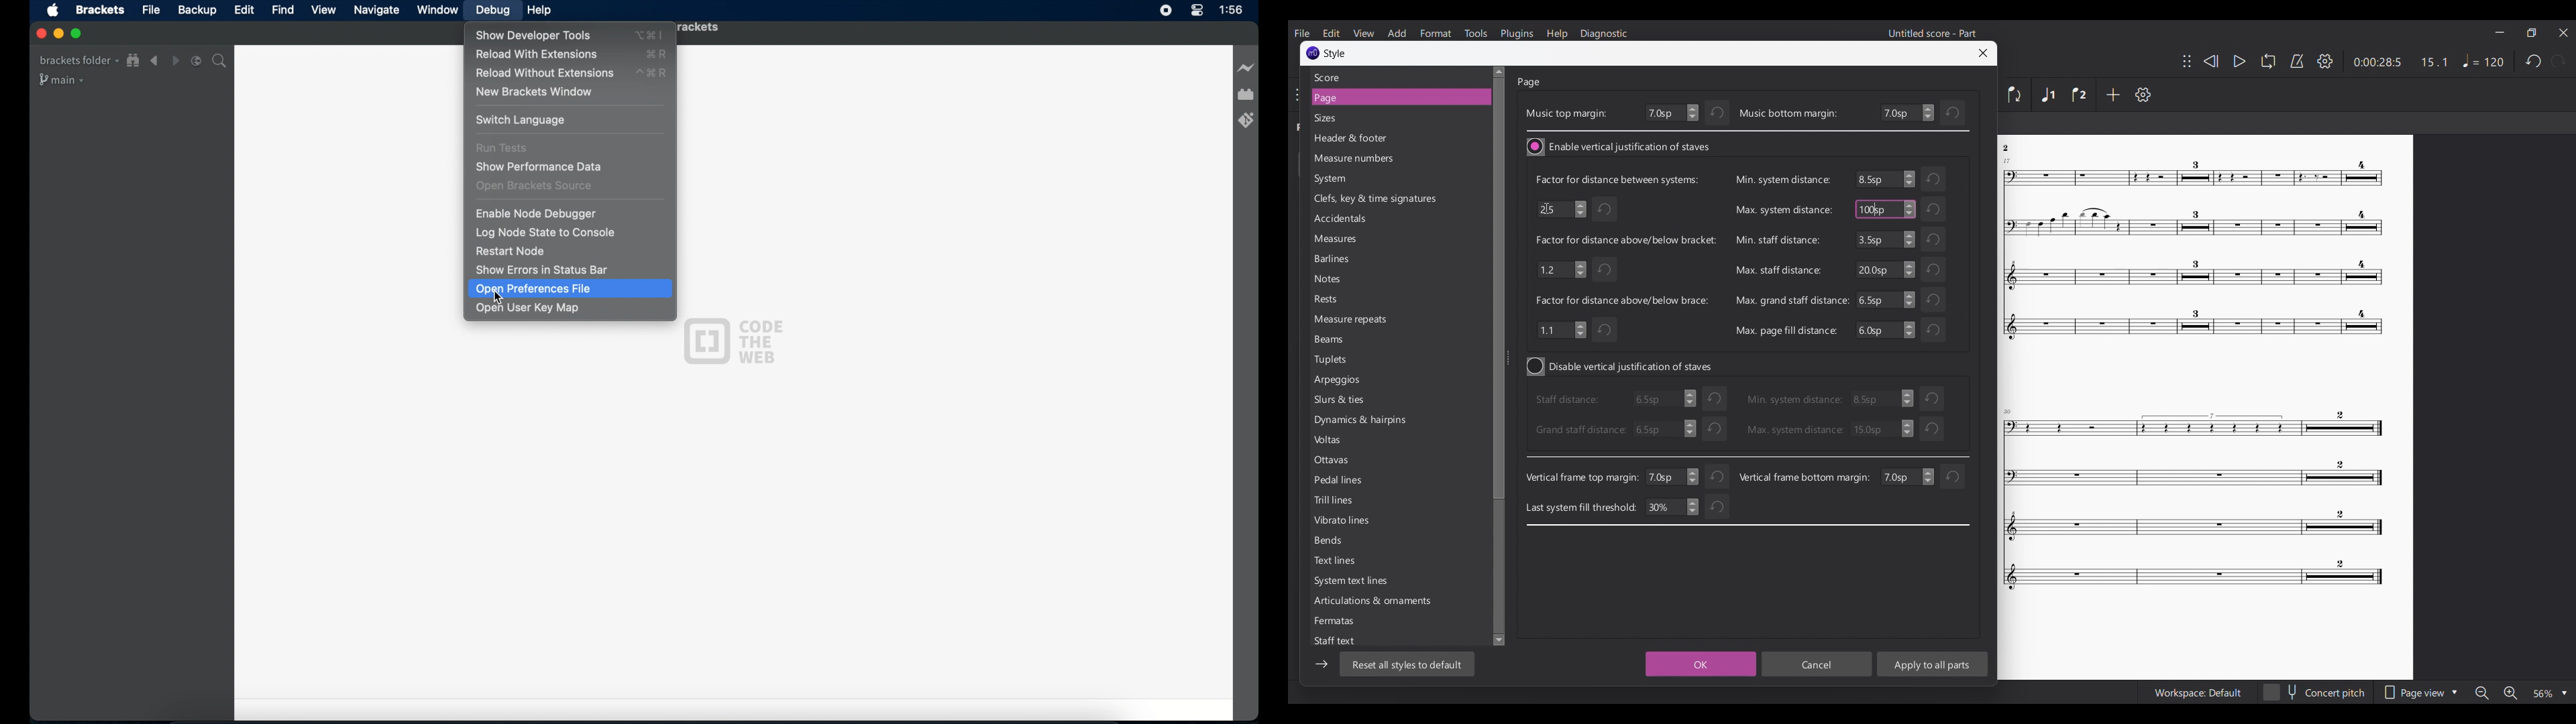 The width and height of the screenshot is (2576, 728). Describe the element at coordinates (1673, 477) in the screenshot. I see `7.0 sp` at that location.